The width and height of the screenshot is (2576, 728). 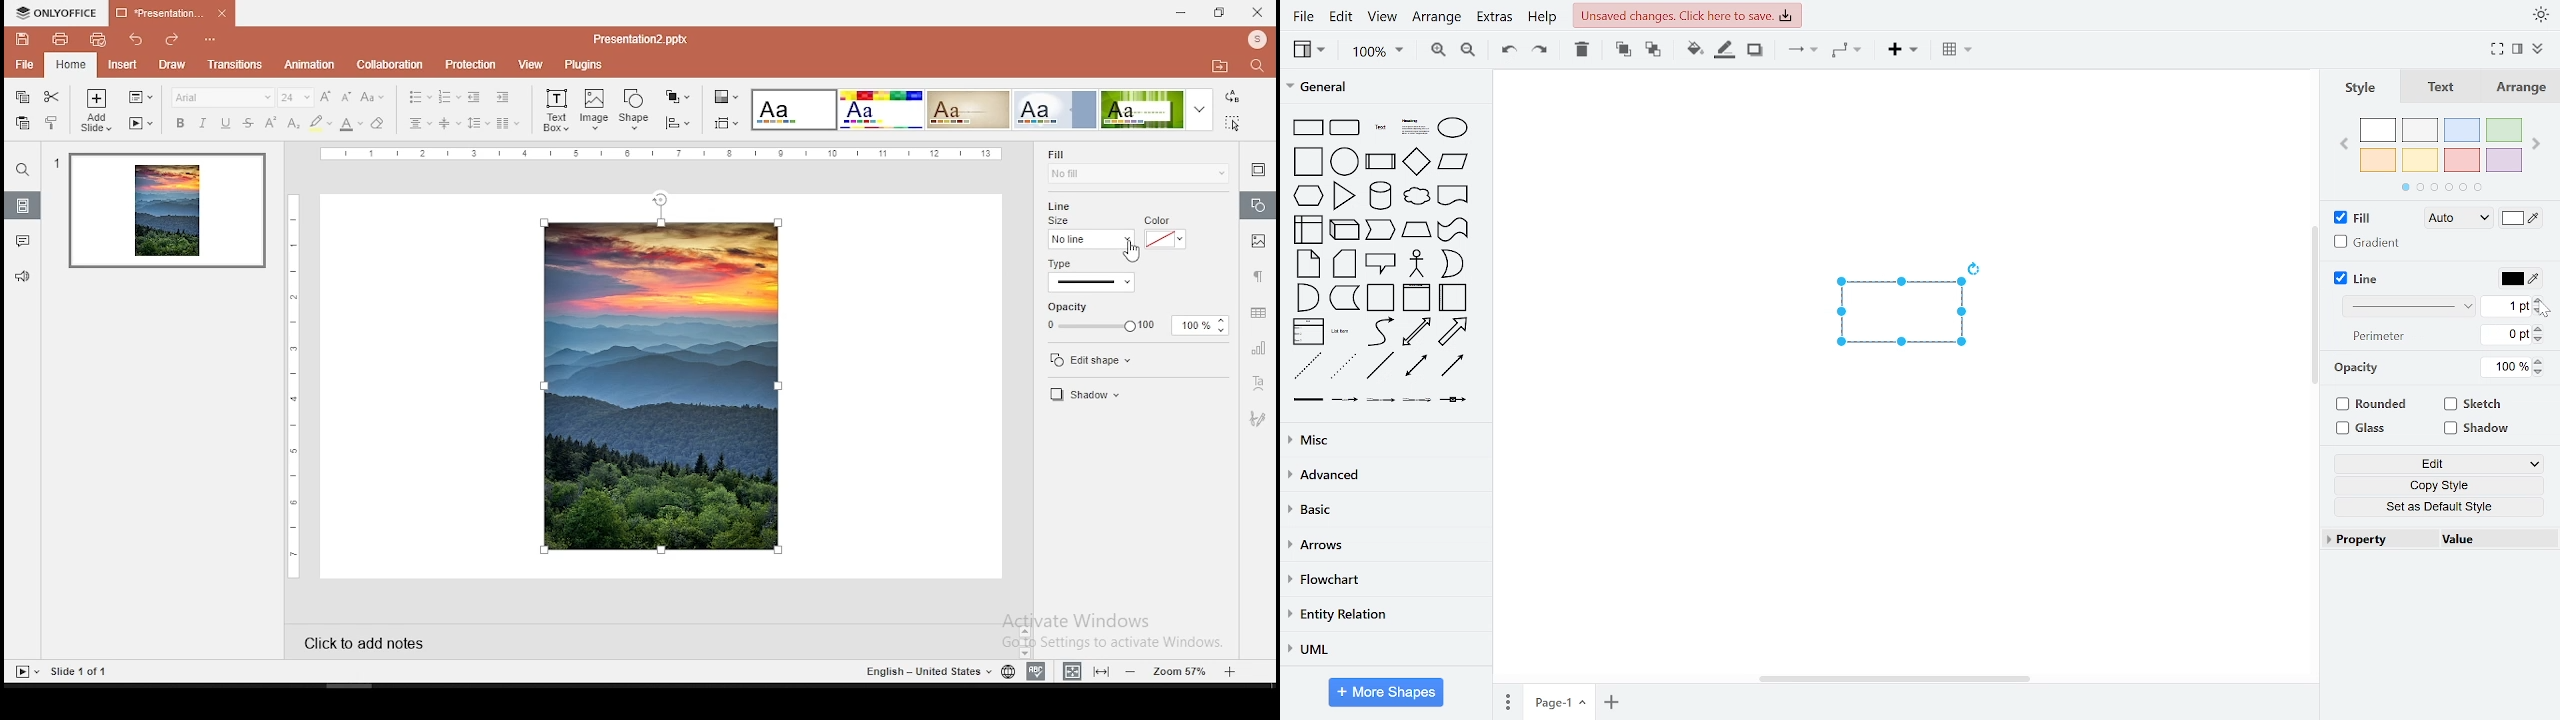 What do you see at coordinates (1726, 51) in the screenshot?
I see `fill line` at bounding box center [1726, 51].